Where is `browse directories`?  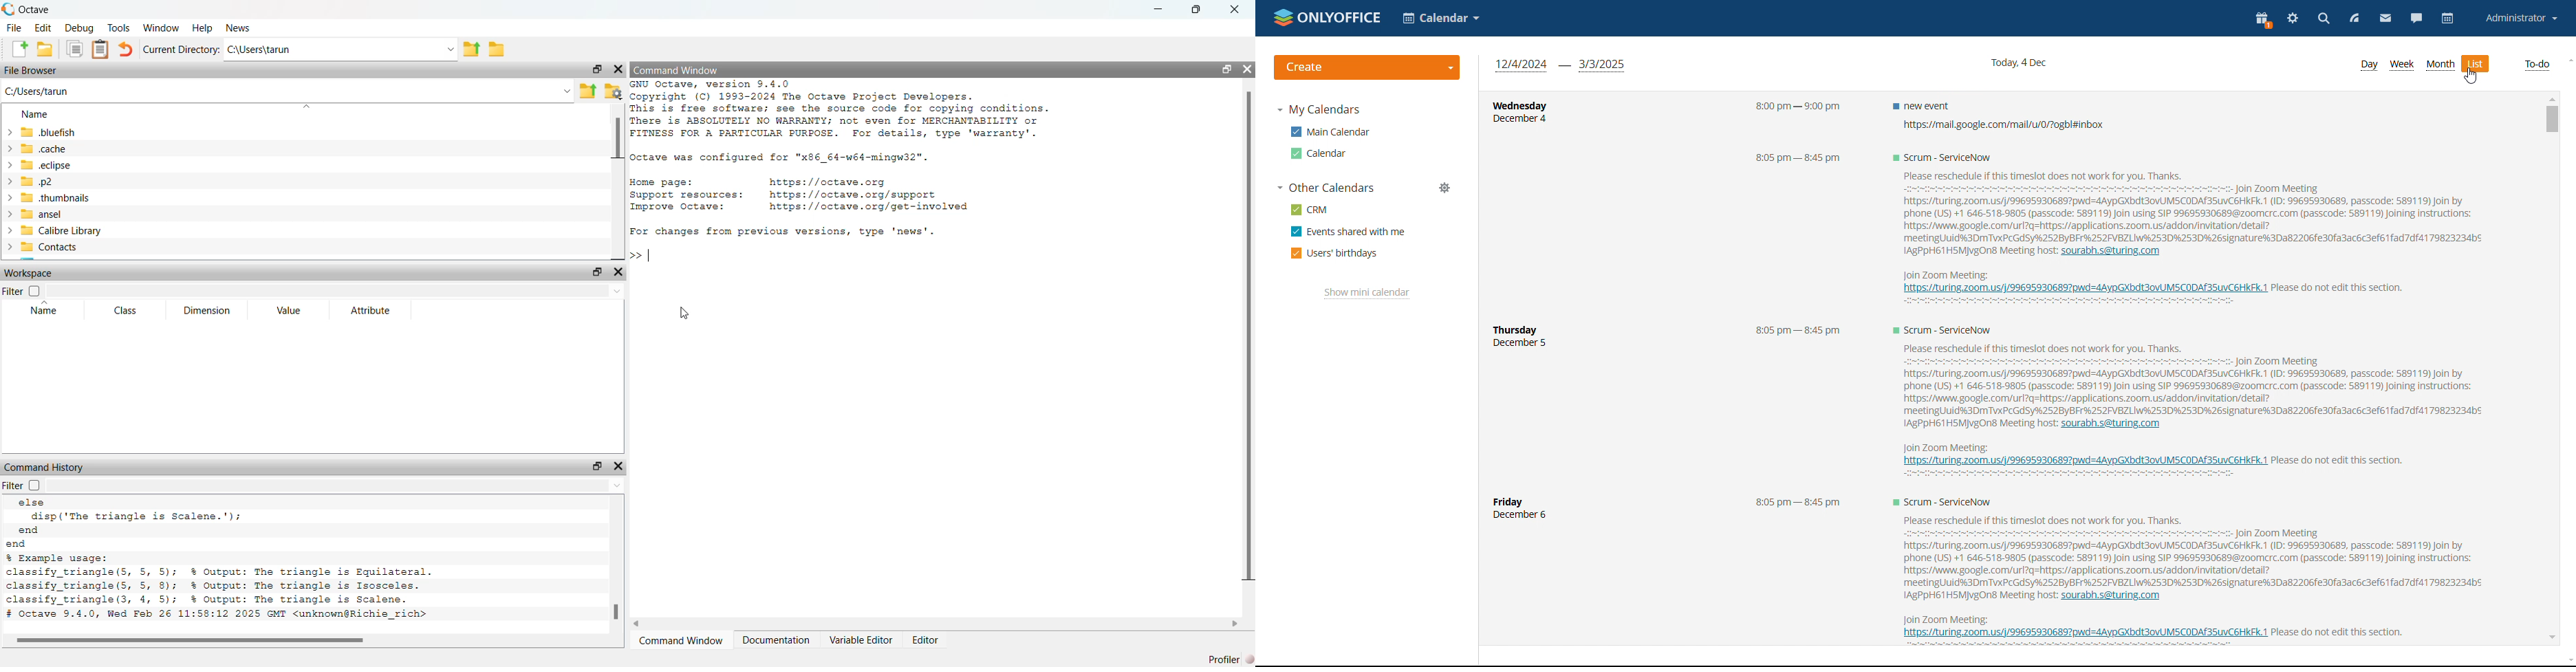 browse directories is located at coordinates (497, 48).